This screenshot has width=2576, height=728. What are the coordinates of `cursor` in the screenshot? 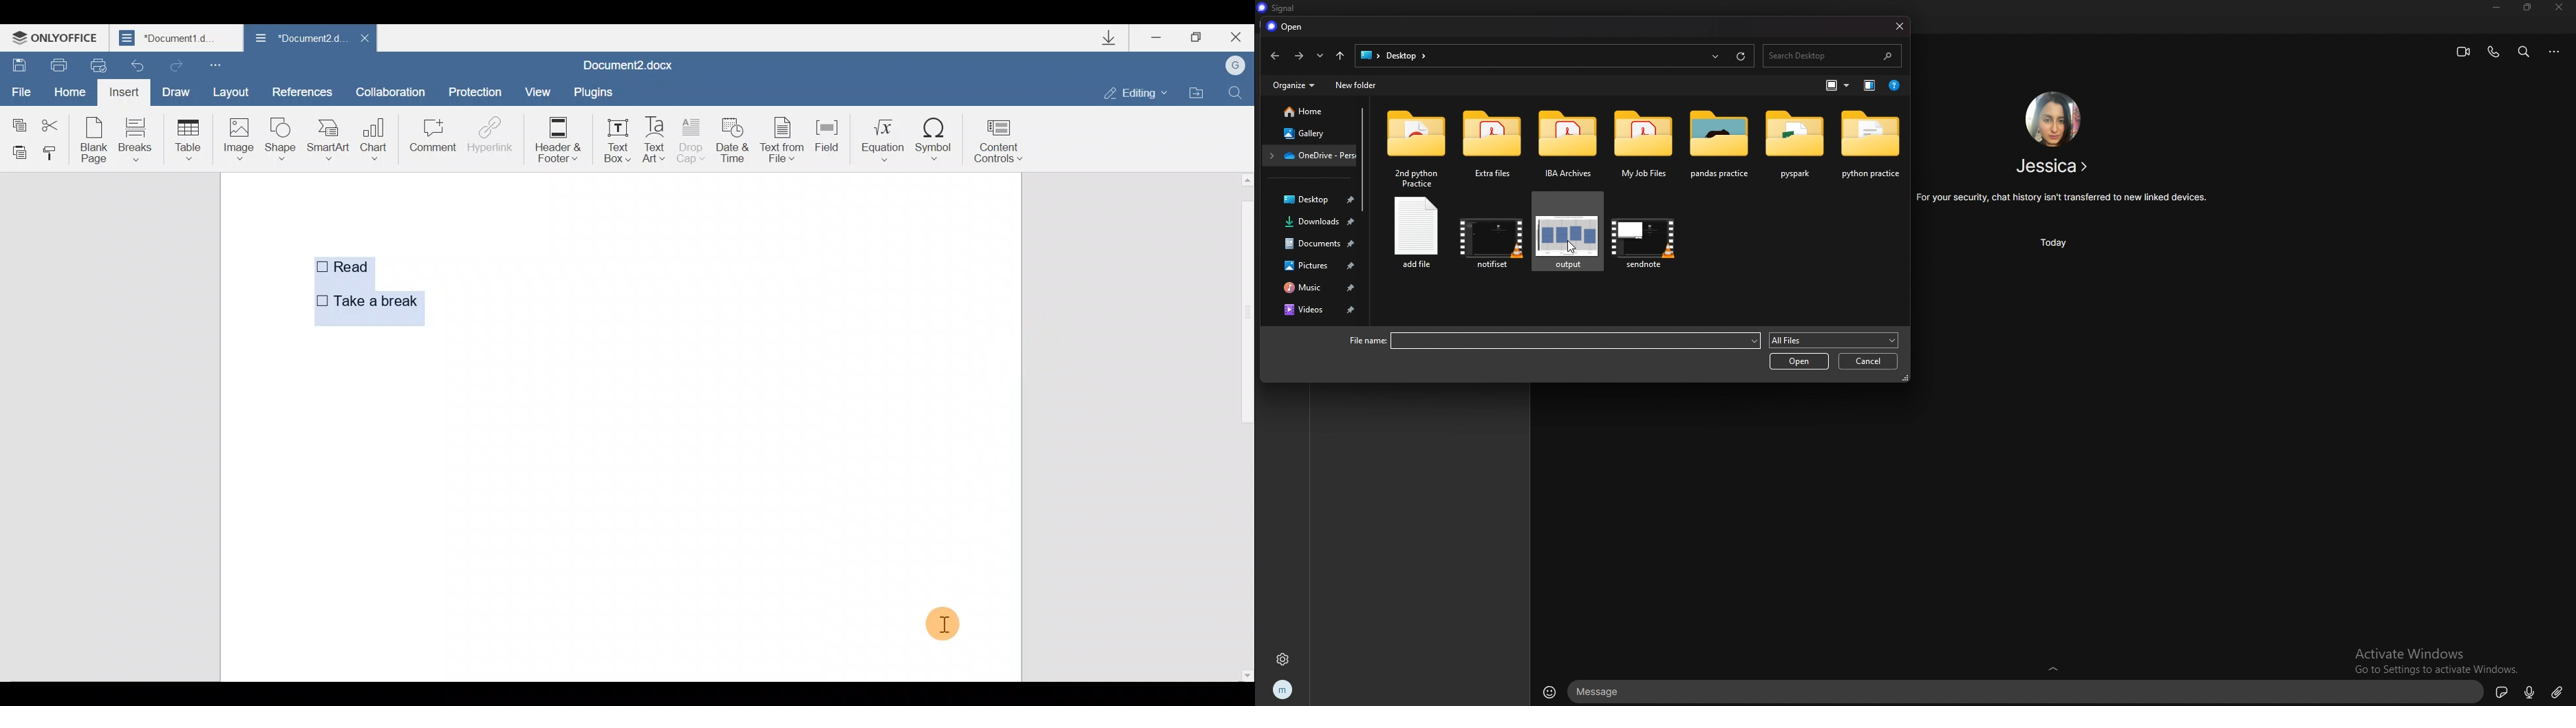 It's located at (1574, 246).